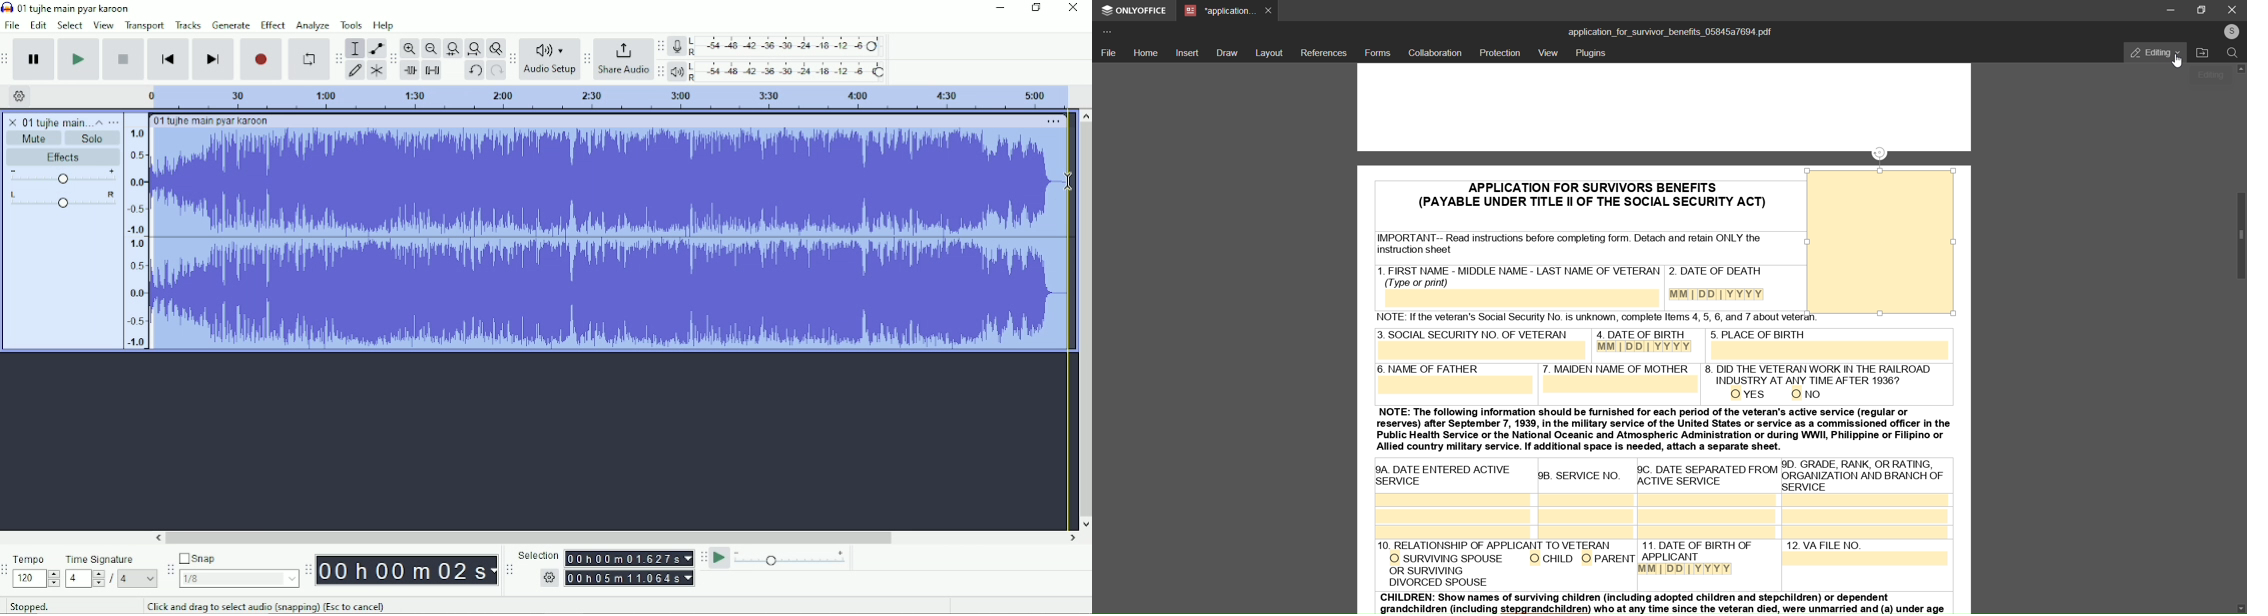 The height and width of the screenshot is (616, 2268). What do you see at coordinates (474, 71) in the screenshot?
I see `Undo` at bounding box center [474, 71].